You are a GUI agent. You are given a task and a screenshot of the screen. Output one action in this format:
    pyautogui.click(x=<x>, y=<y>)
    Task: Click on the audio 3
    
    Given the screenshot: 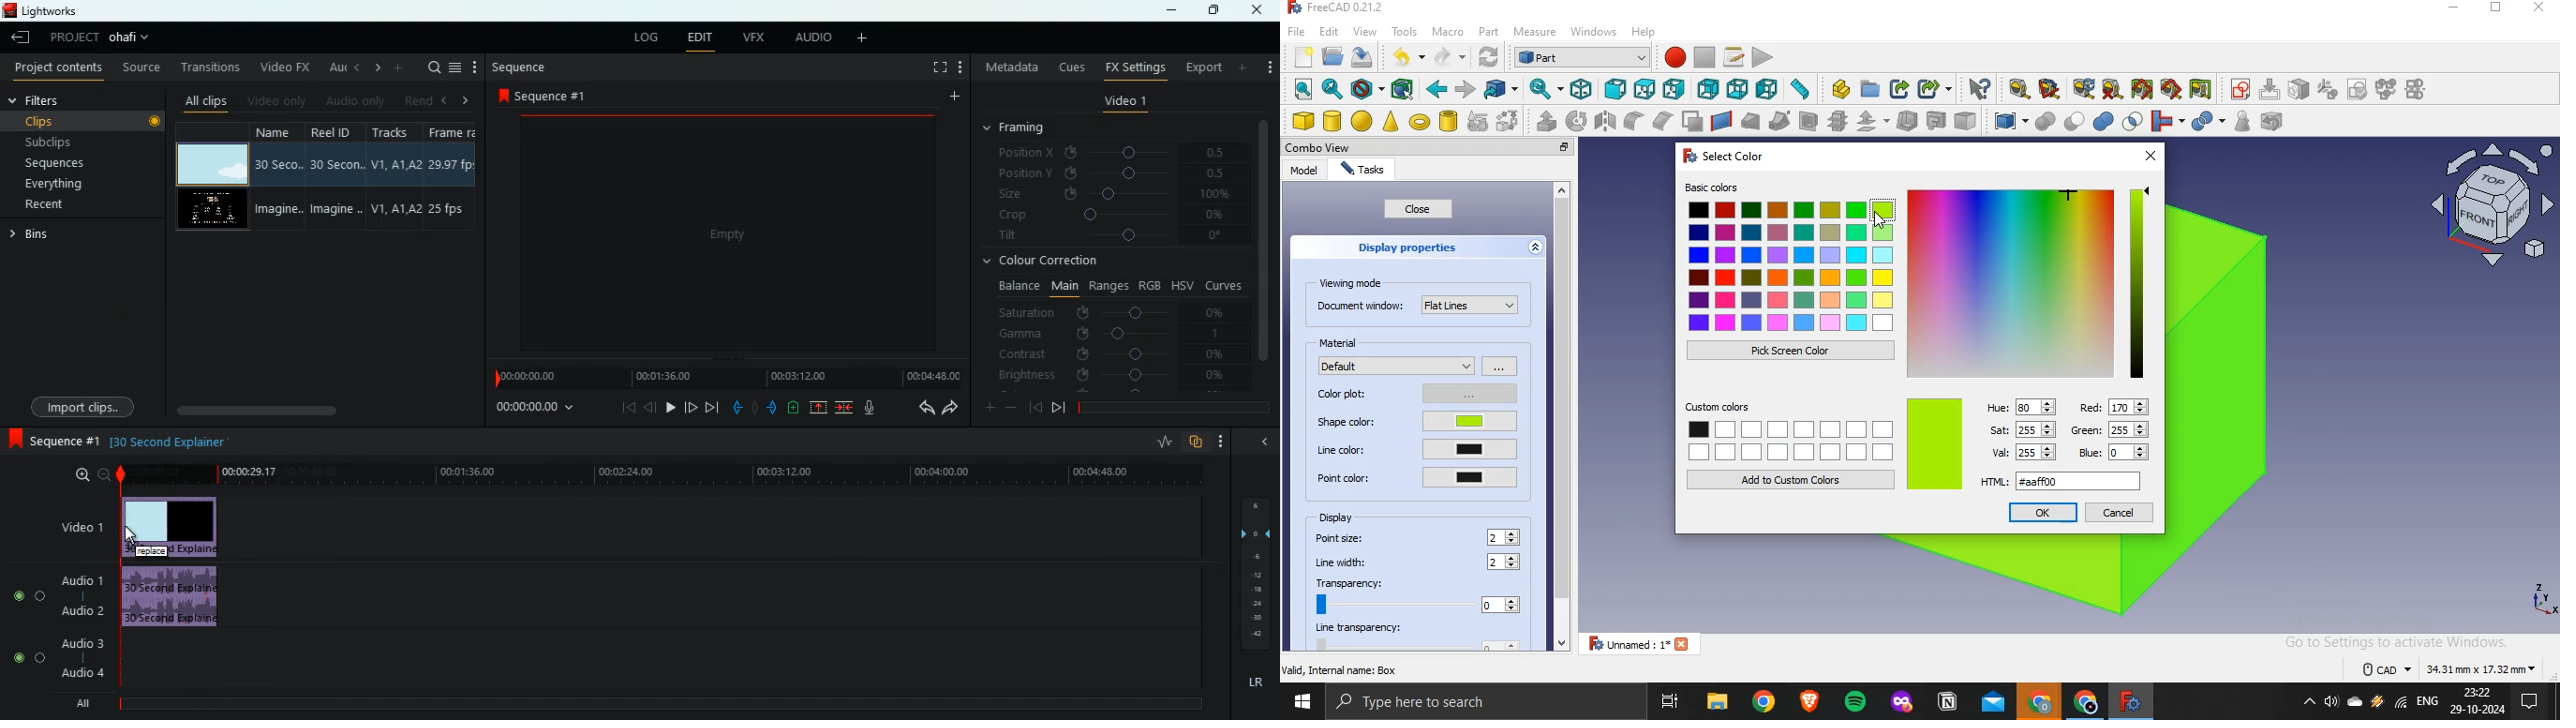 What is the action you would take?
    pyautogui.click(x=81, y=644)
    